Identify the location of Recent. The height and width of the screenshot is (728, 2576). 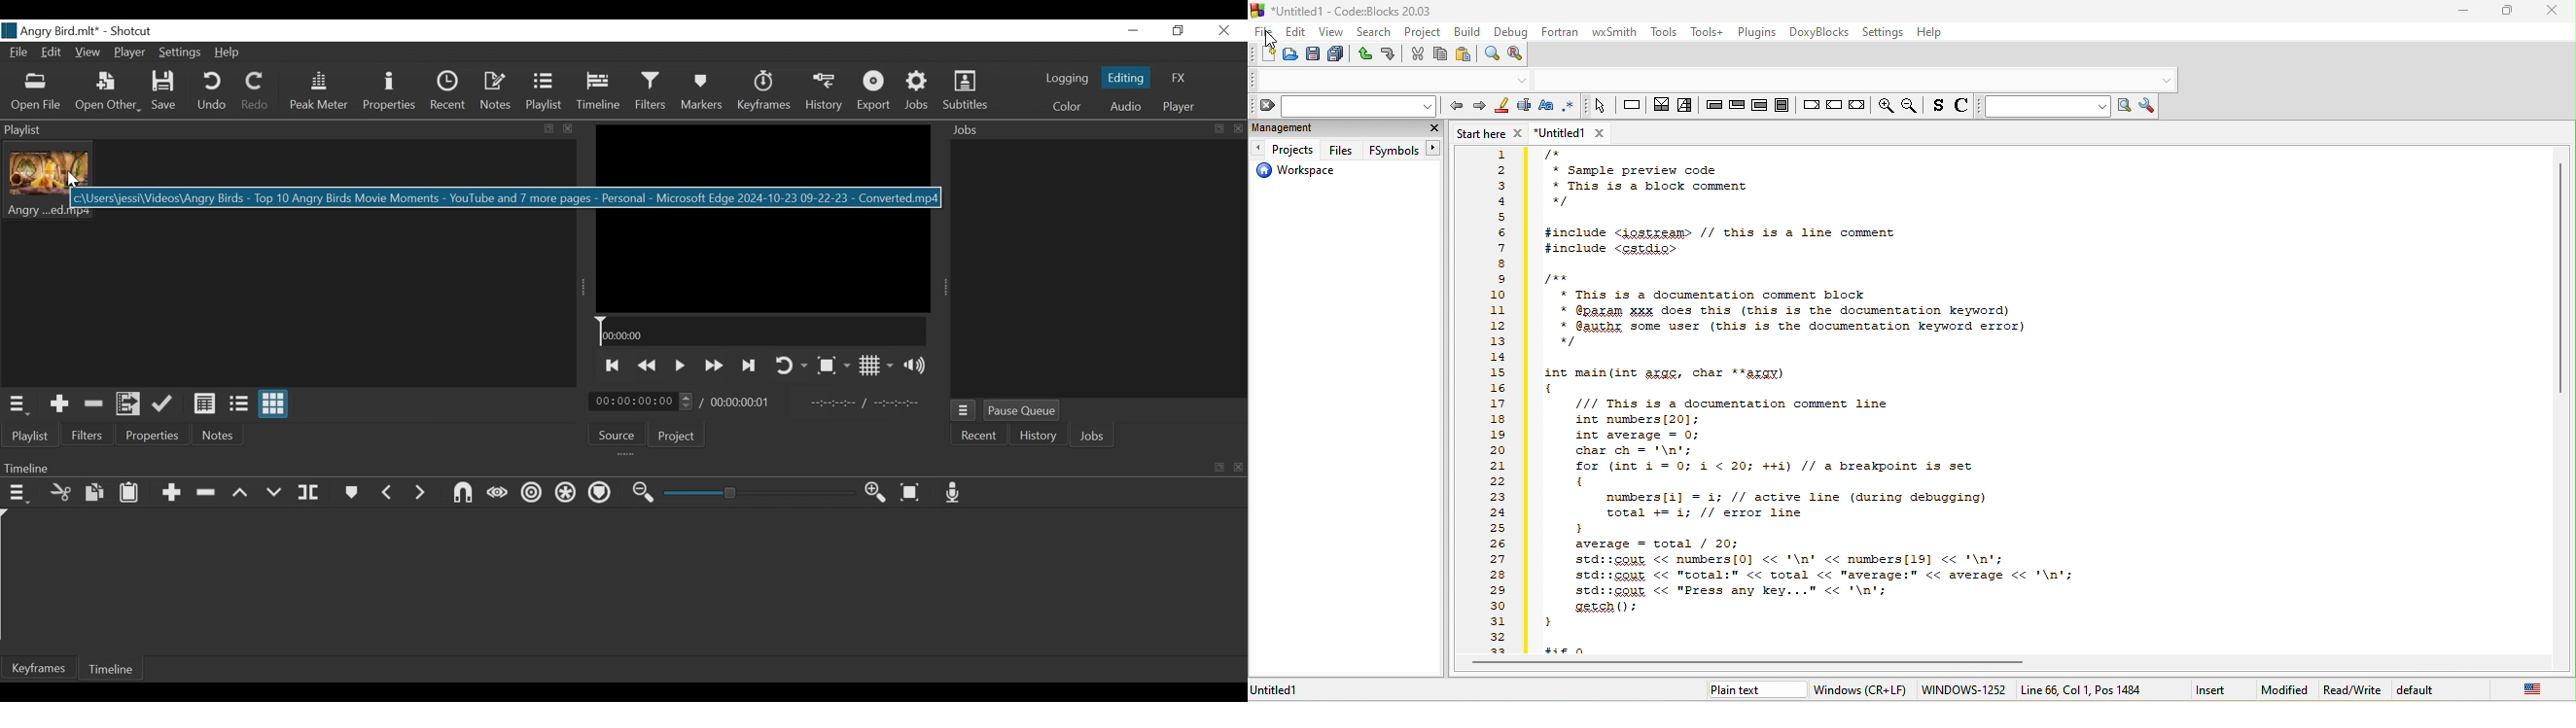
(449, 91).